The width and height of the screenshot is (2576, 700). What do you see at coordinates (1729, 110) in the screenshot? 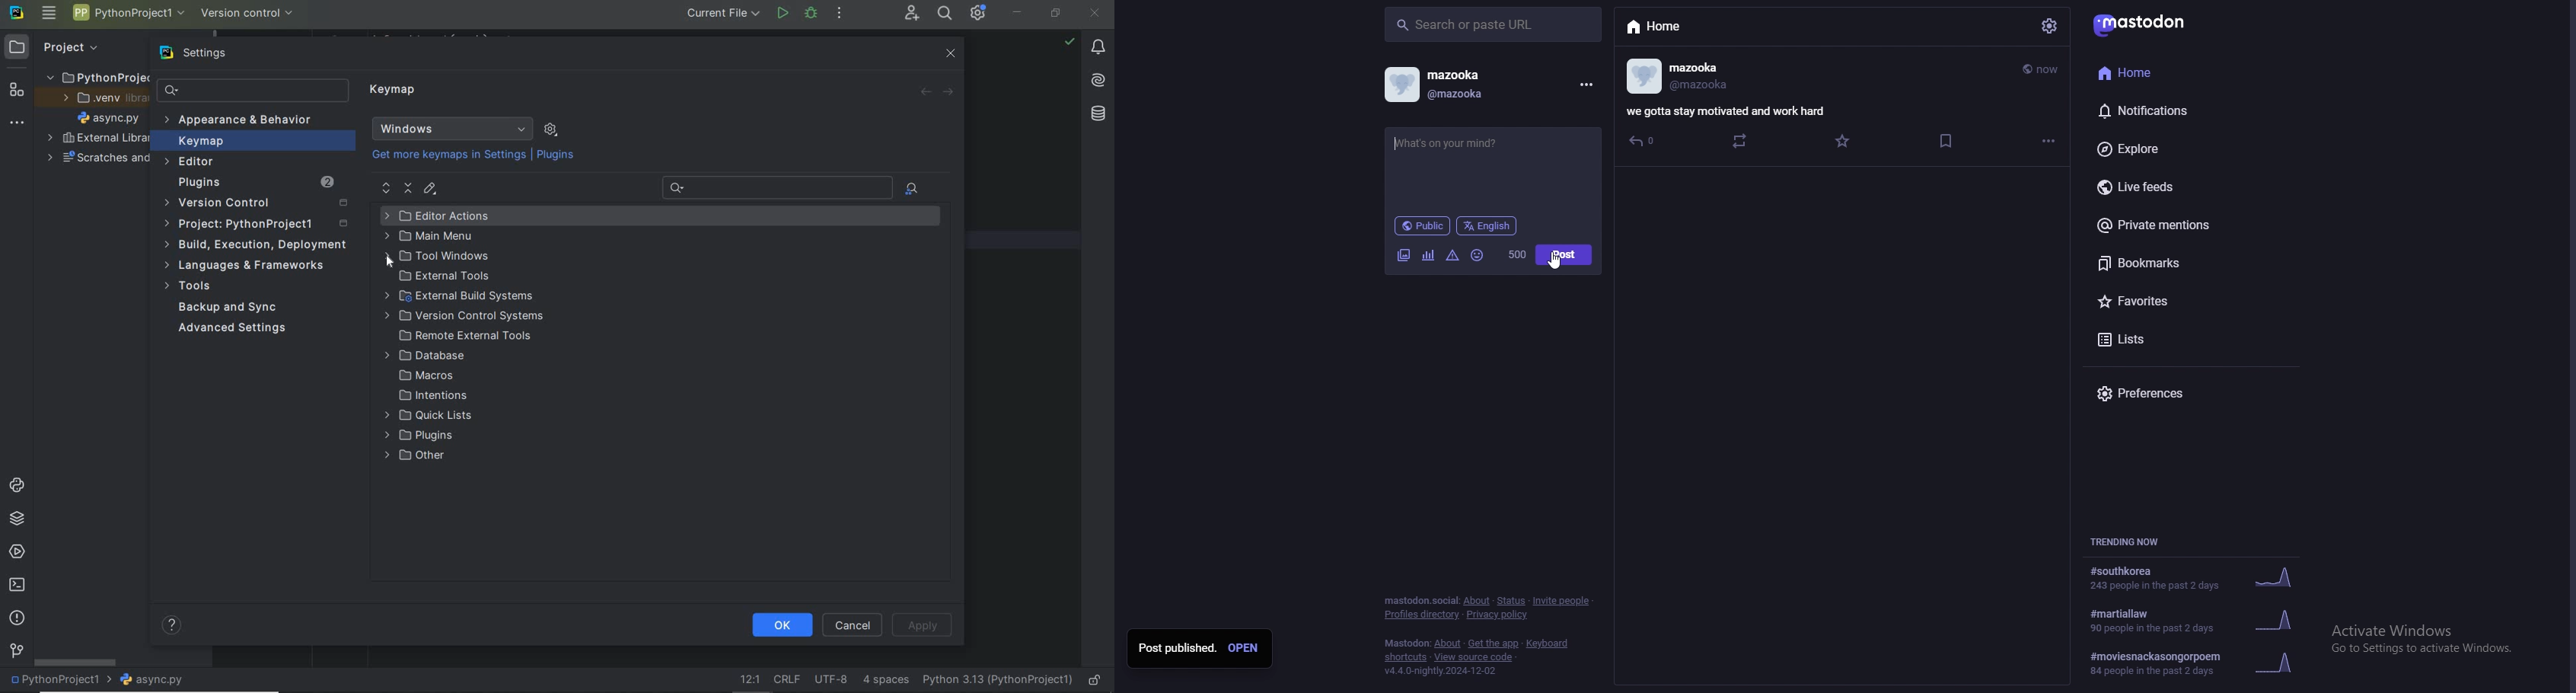
I see `motivational status` at bounding box center [1729, 110].